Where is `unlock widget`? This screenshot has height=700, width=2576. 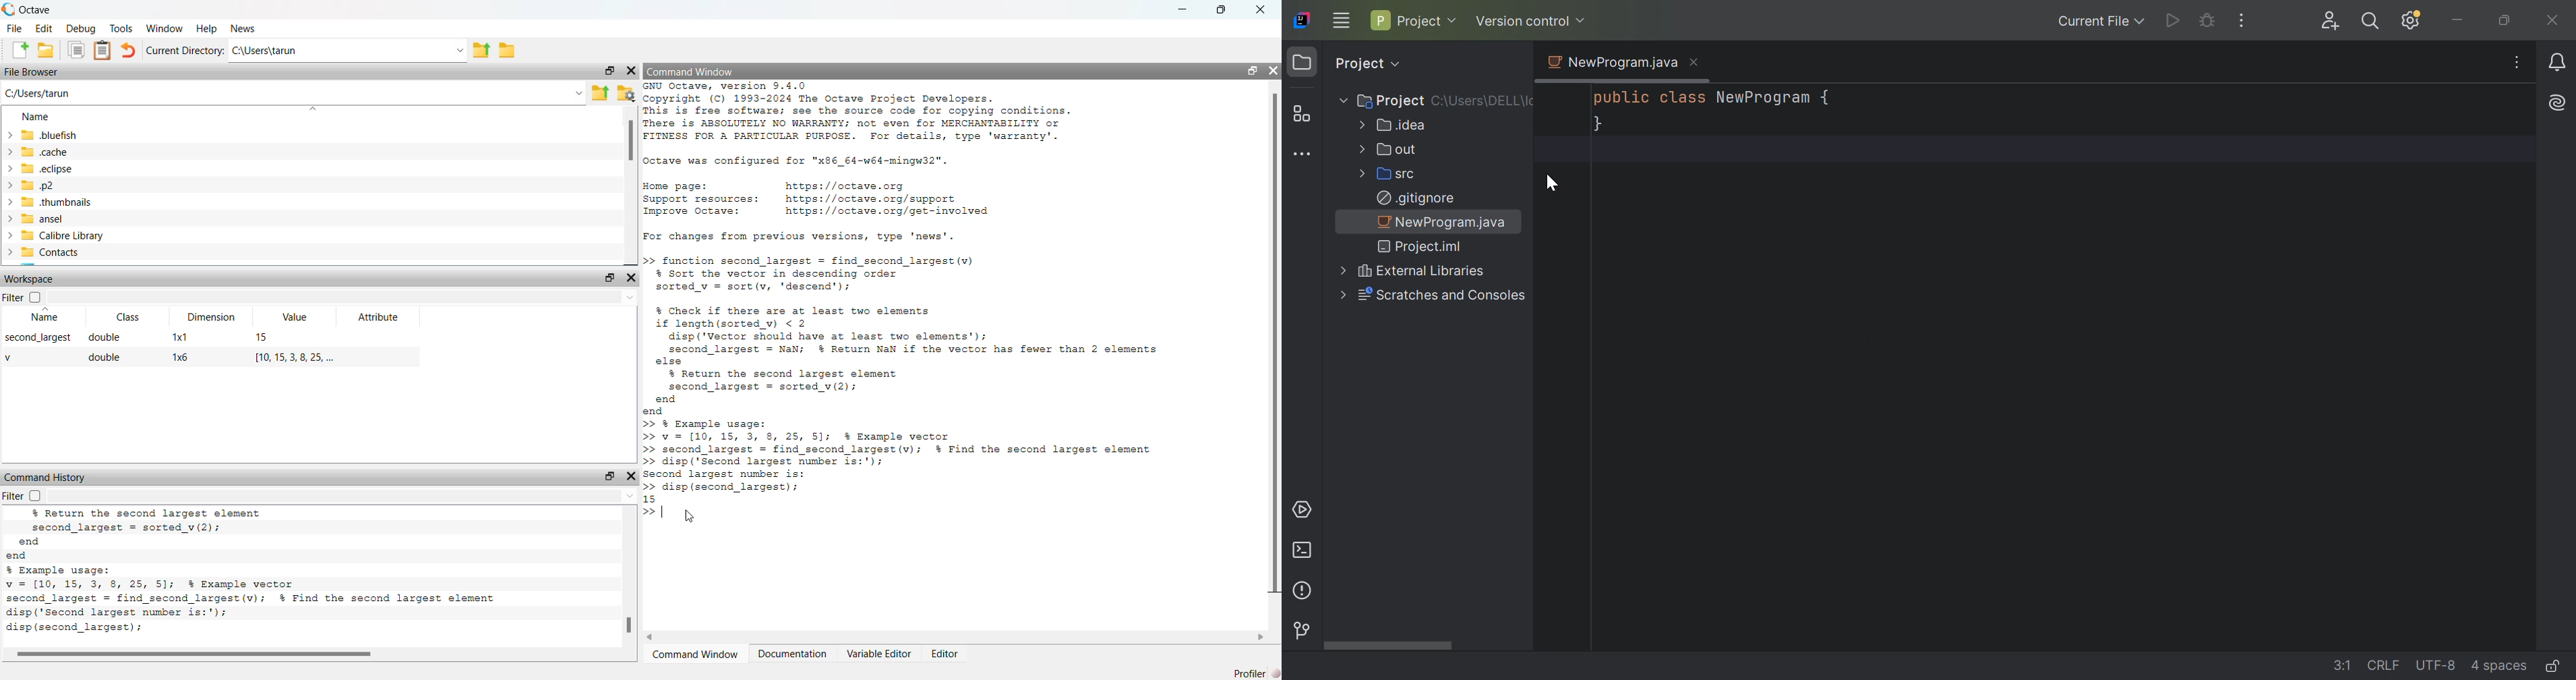 unlock widget is located at coordinates (1254, 70).